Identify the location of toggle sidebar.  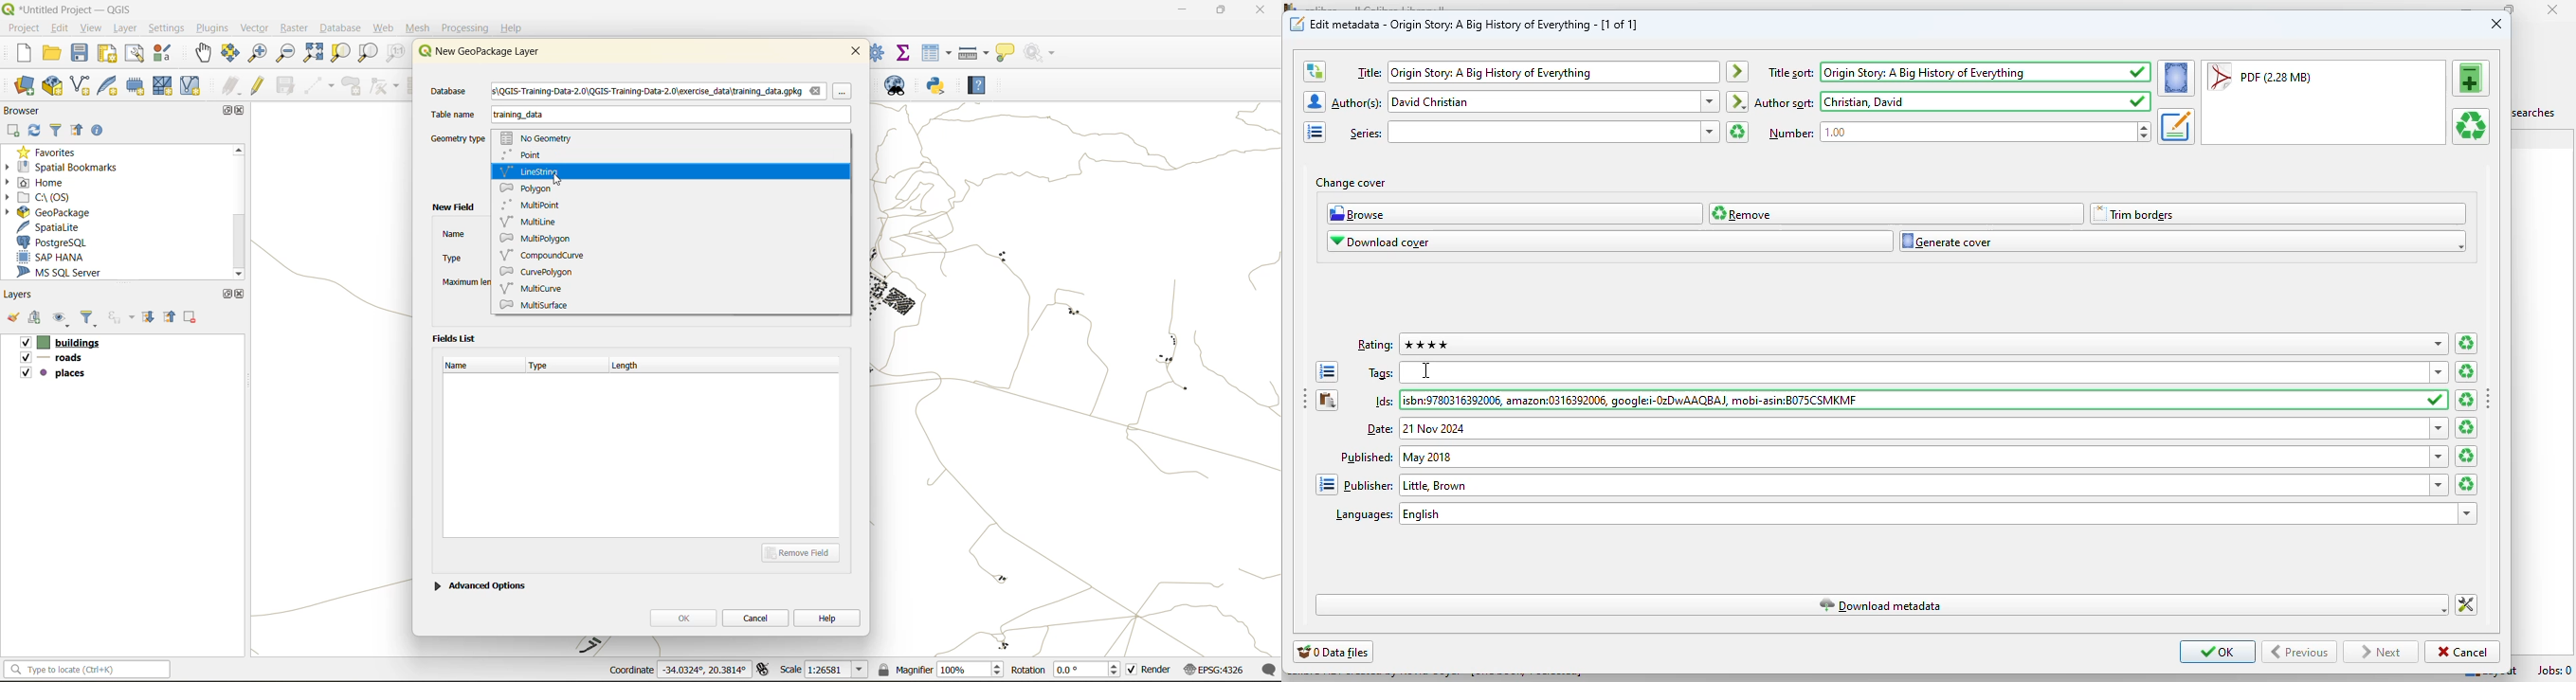
(1302, 401).